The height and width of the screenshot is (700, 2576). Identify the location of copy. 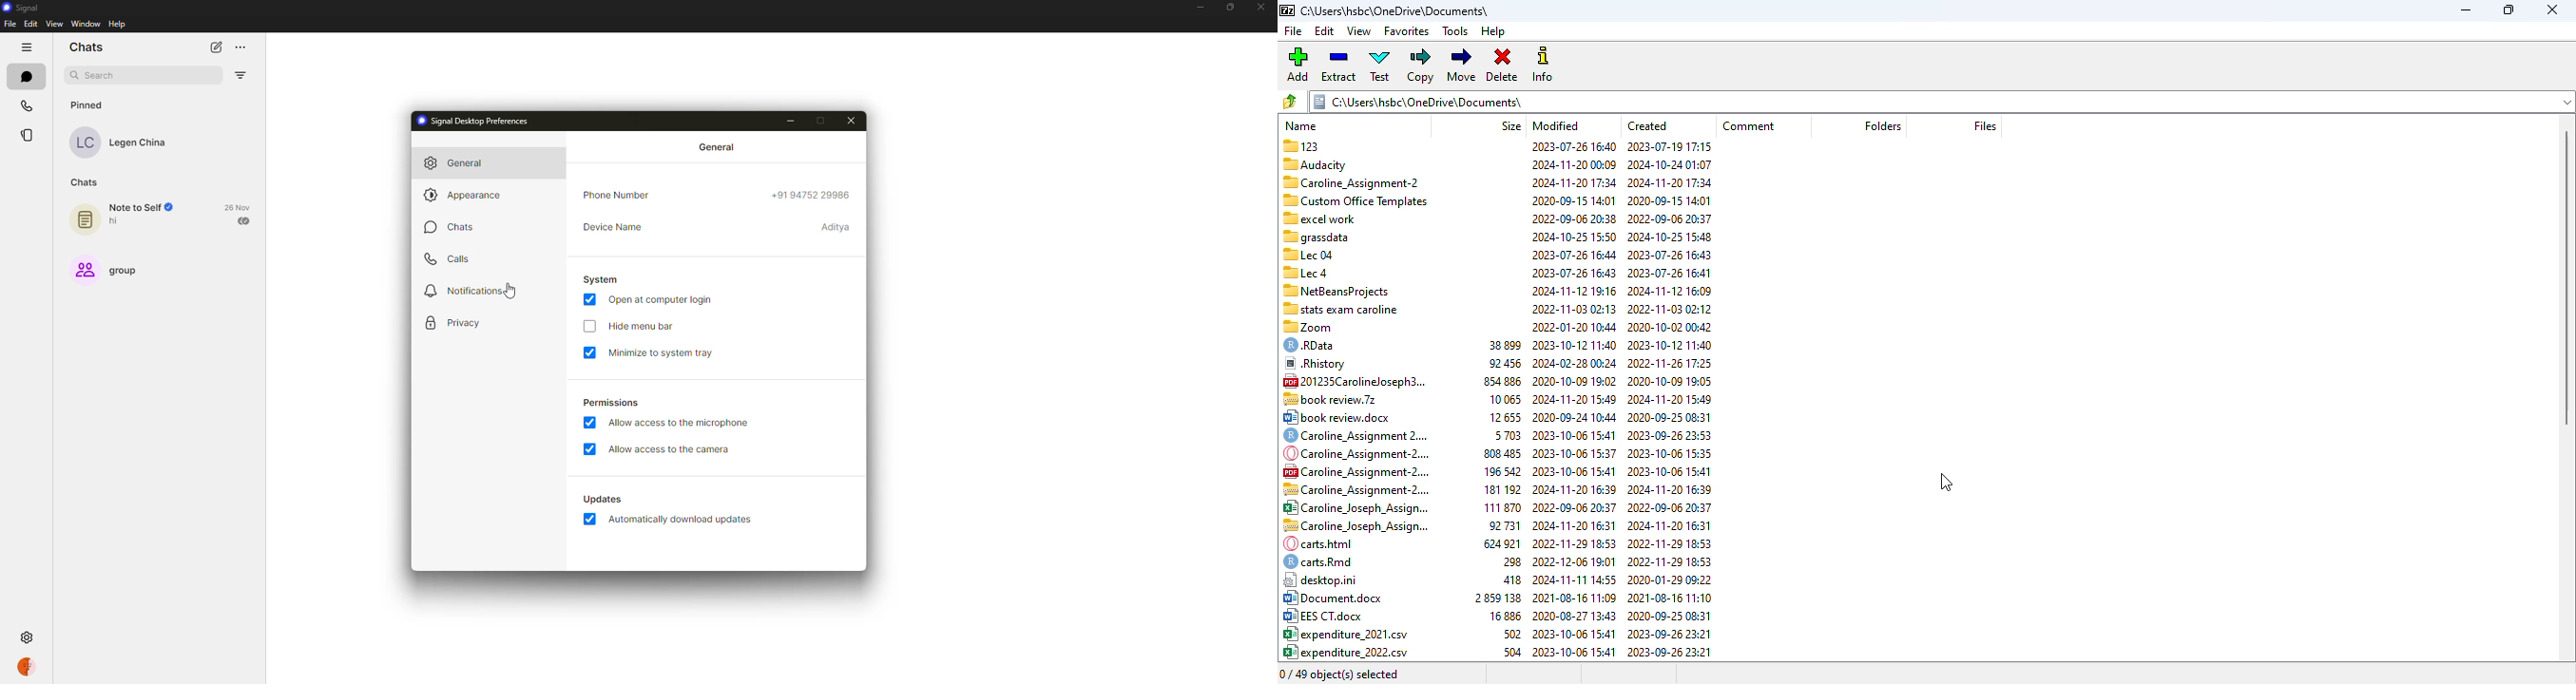
(1422, 66).